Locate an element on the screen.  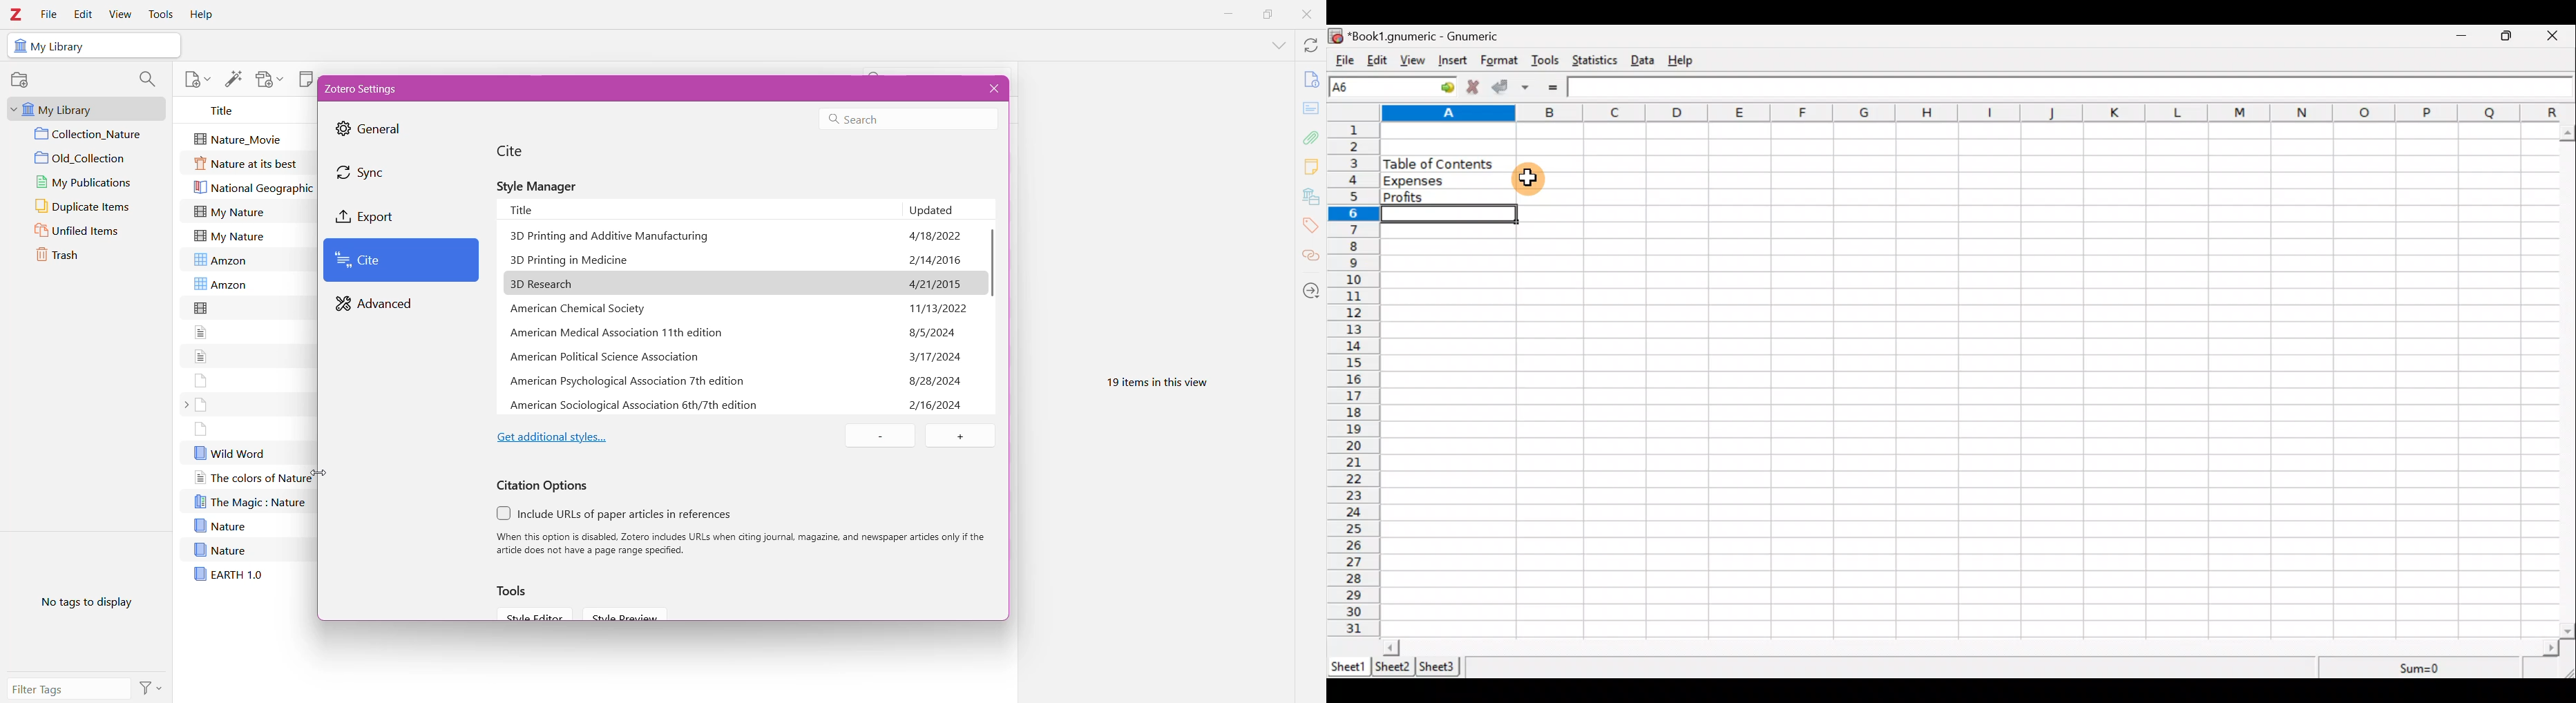
Amzon is located at coordinates (221, 285).